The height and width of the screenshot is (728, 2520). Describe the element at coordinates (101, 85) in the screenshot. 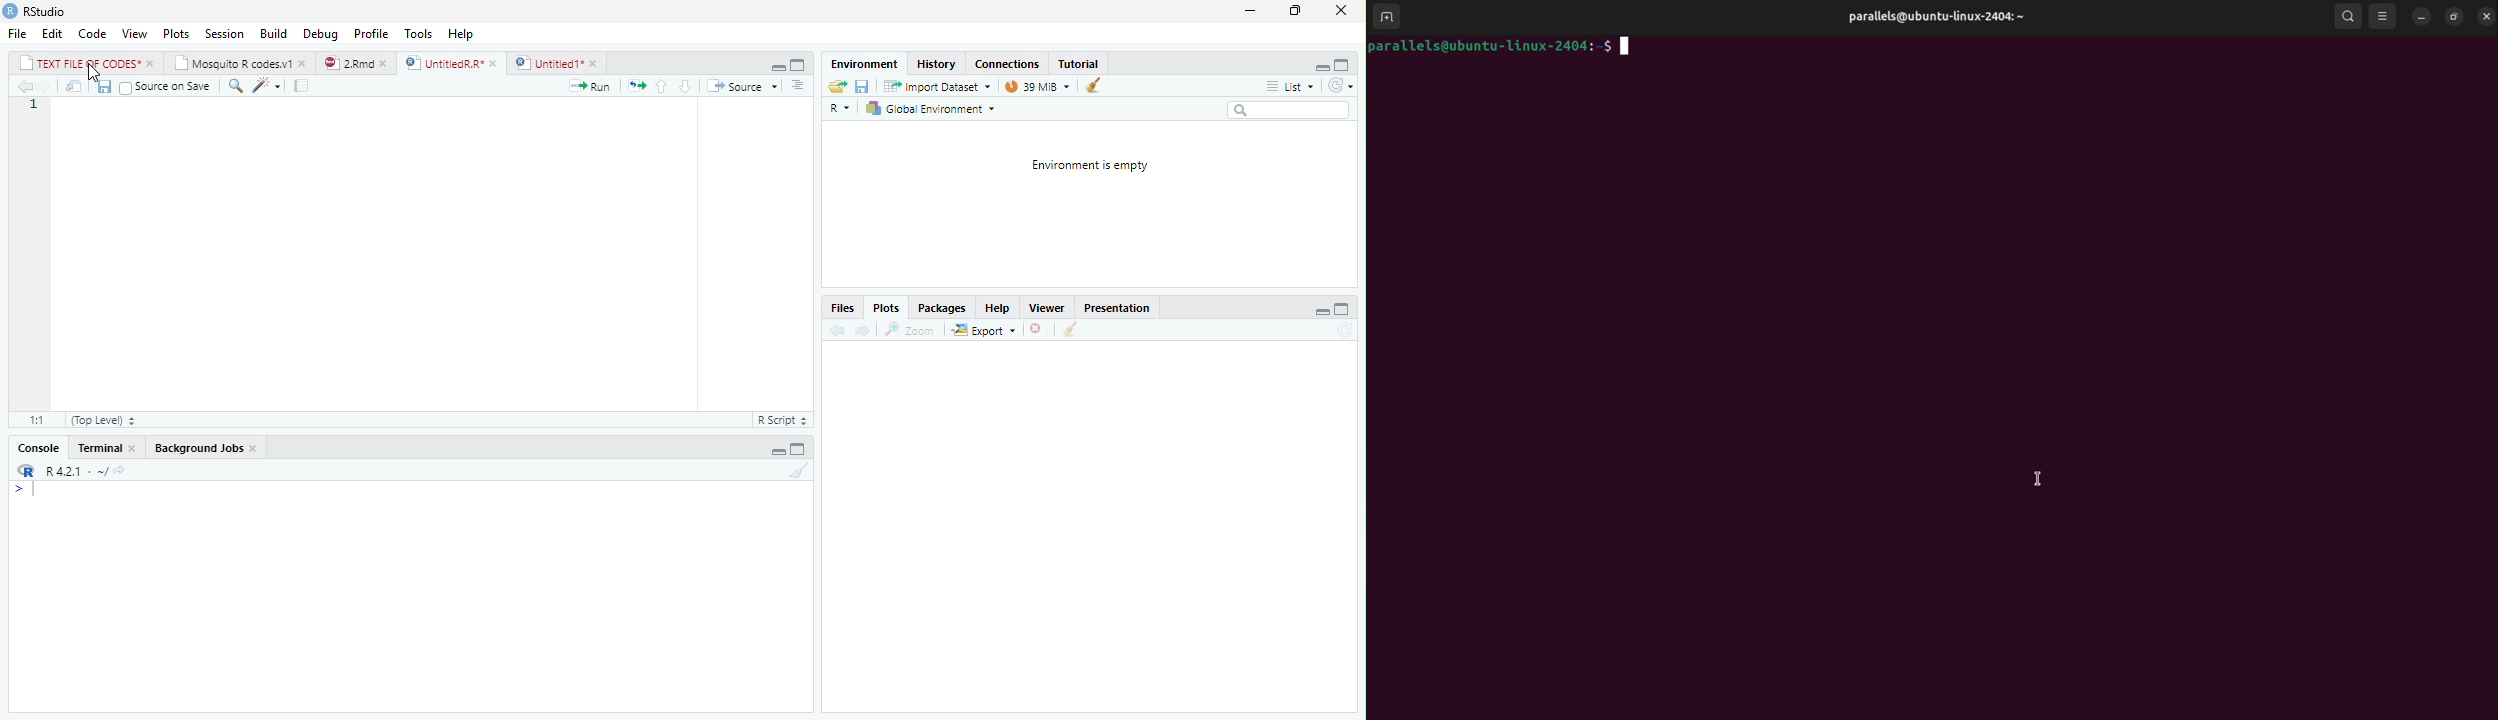

I see `Save` at that location.